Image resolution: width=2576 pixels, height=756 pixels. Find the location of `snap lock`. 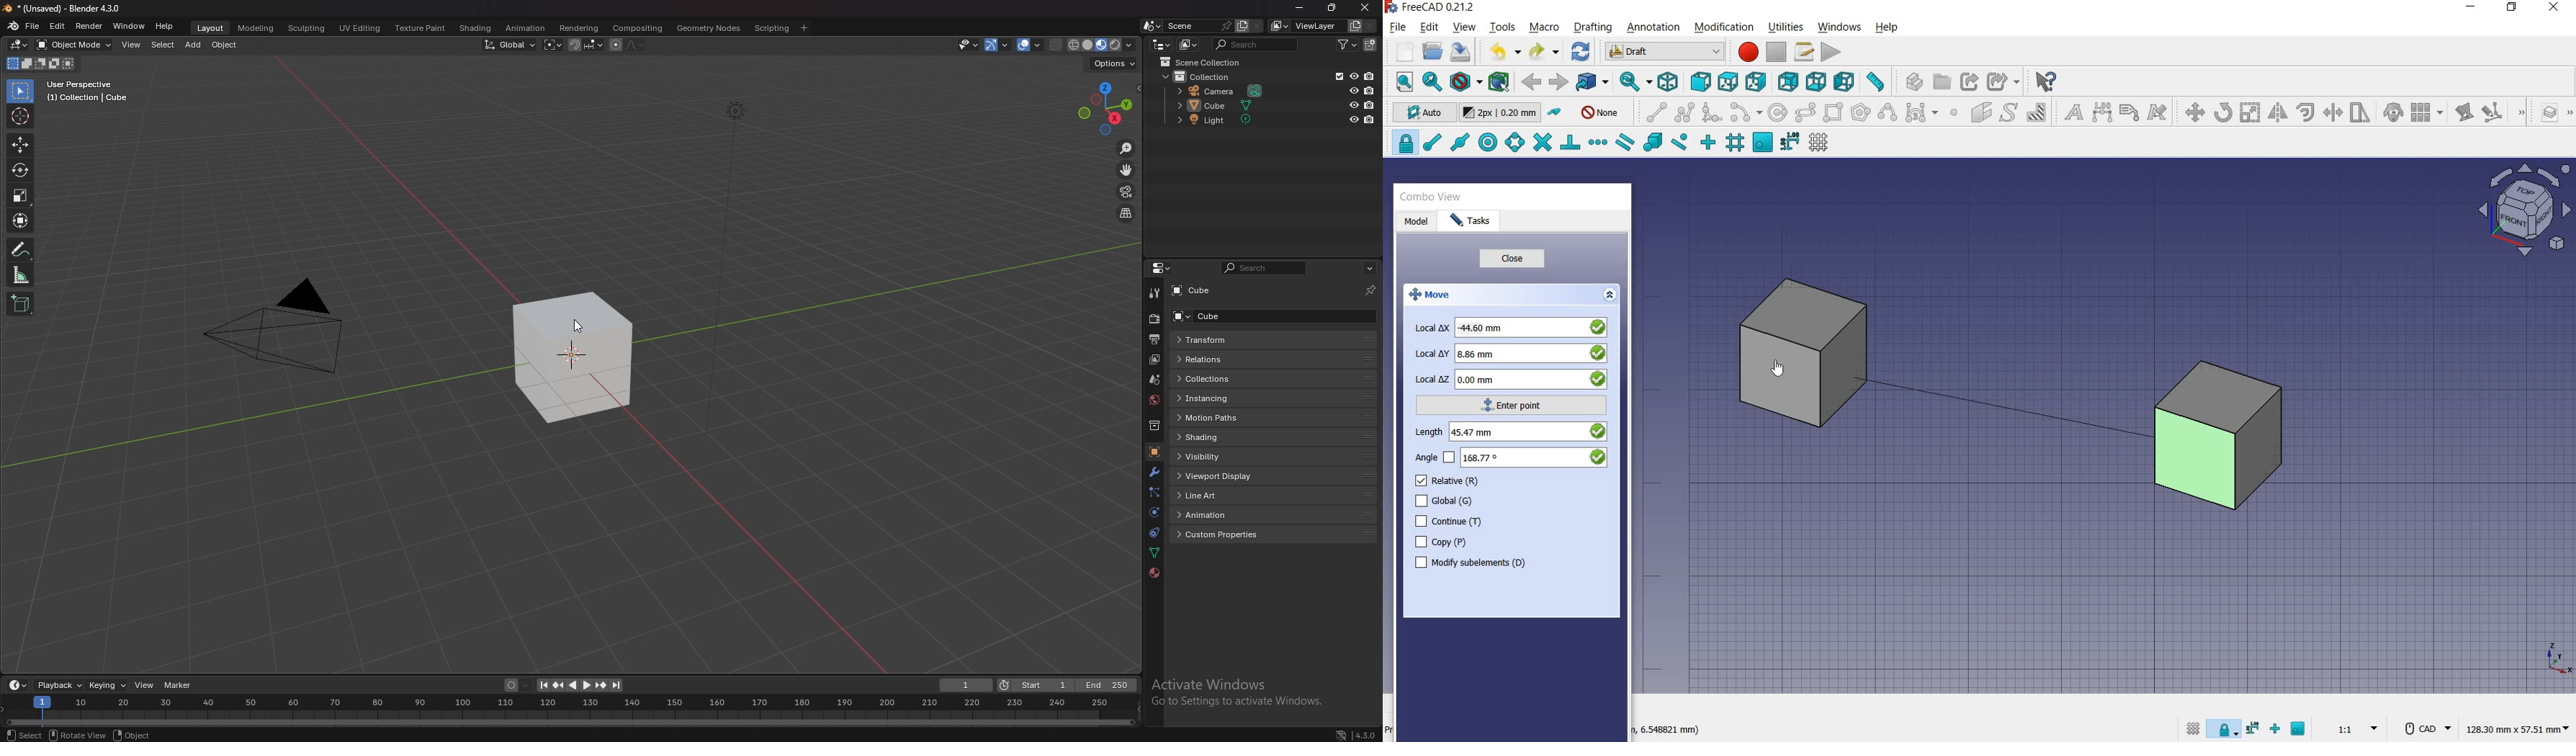

snap lock is located at coordinates (2223, 731).